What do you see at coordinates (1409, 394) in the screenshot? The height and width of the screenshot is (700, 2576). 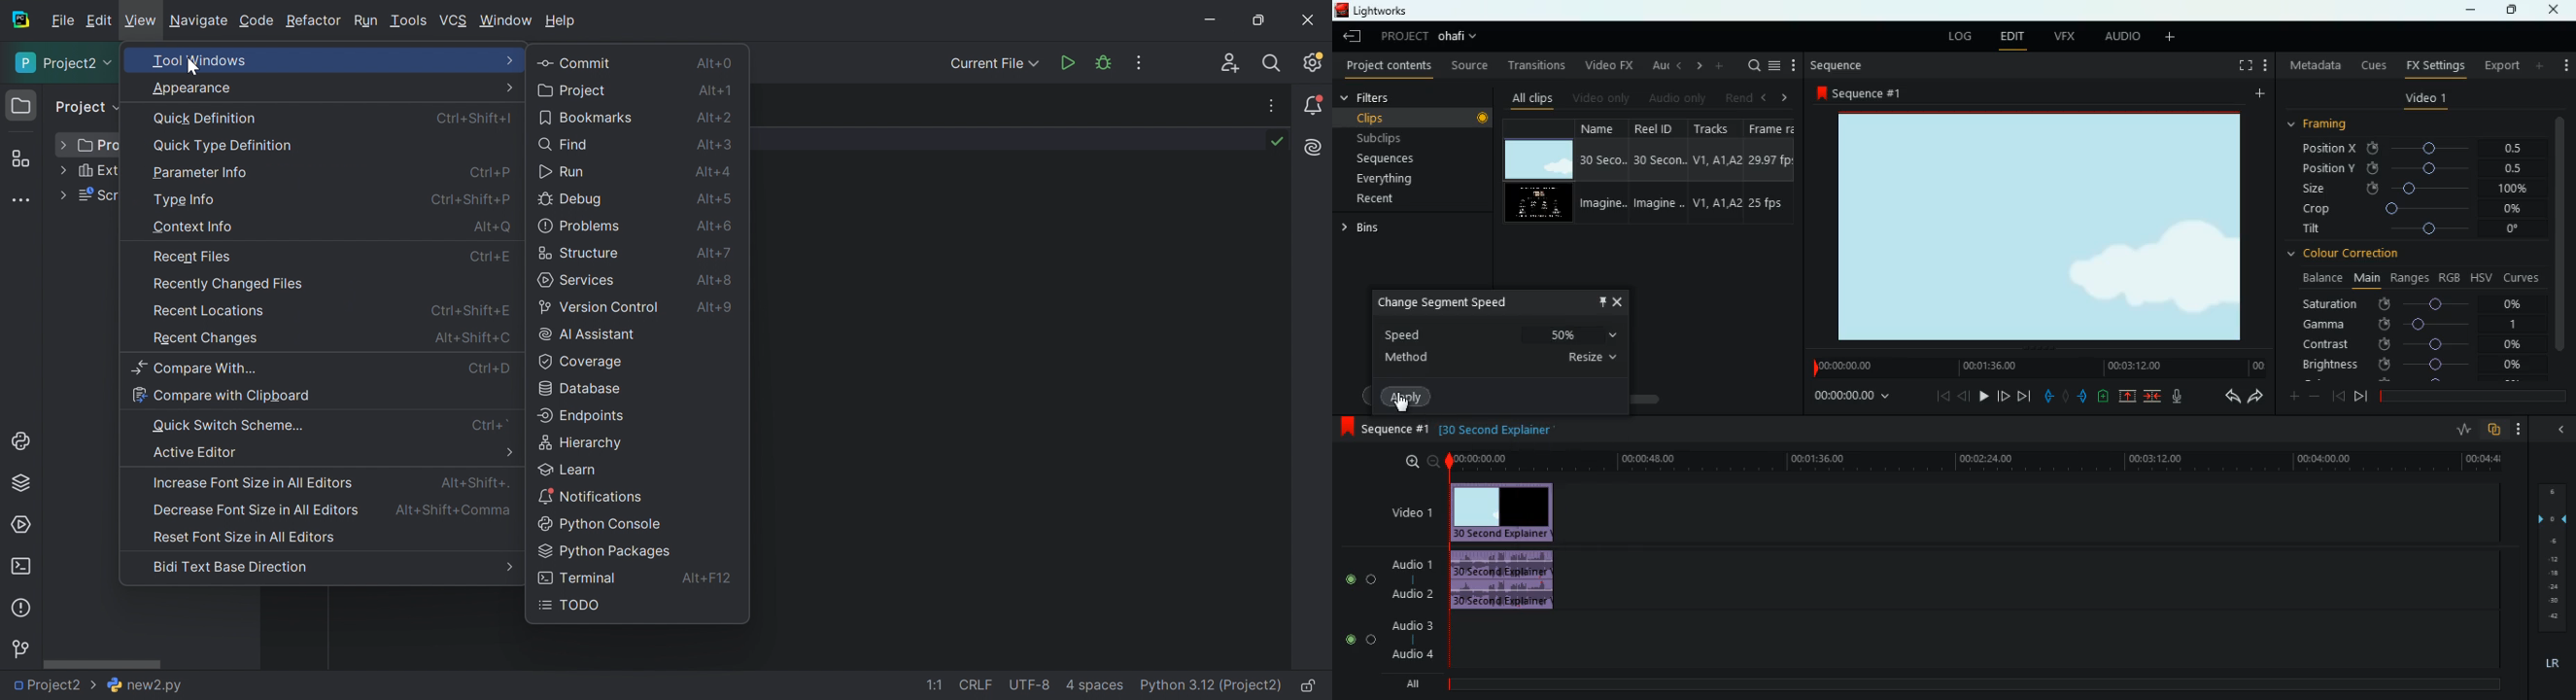 I see `apply` at bounding box center [1409, 394].